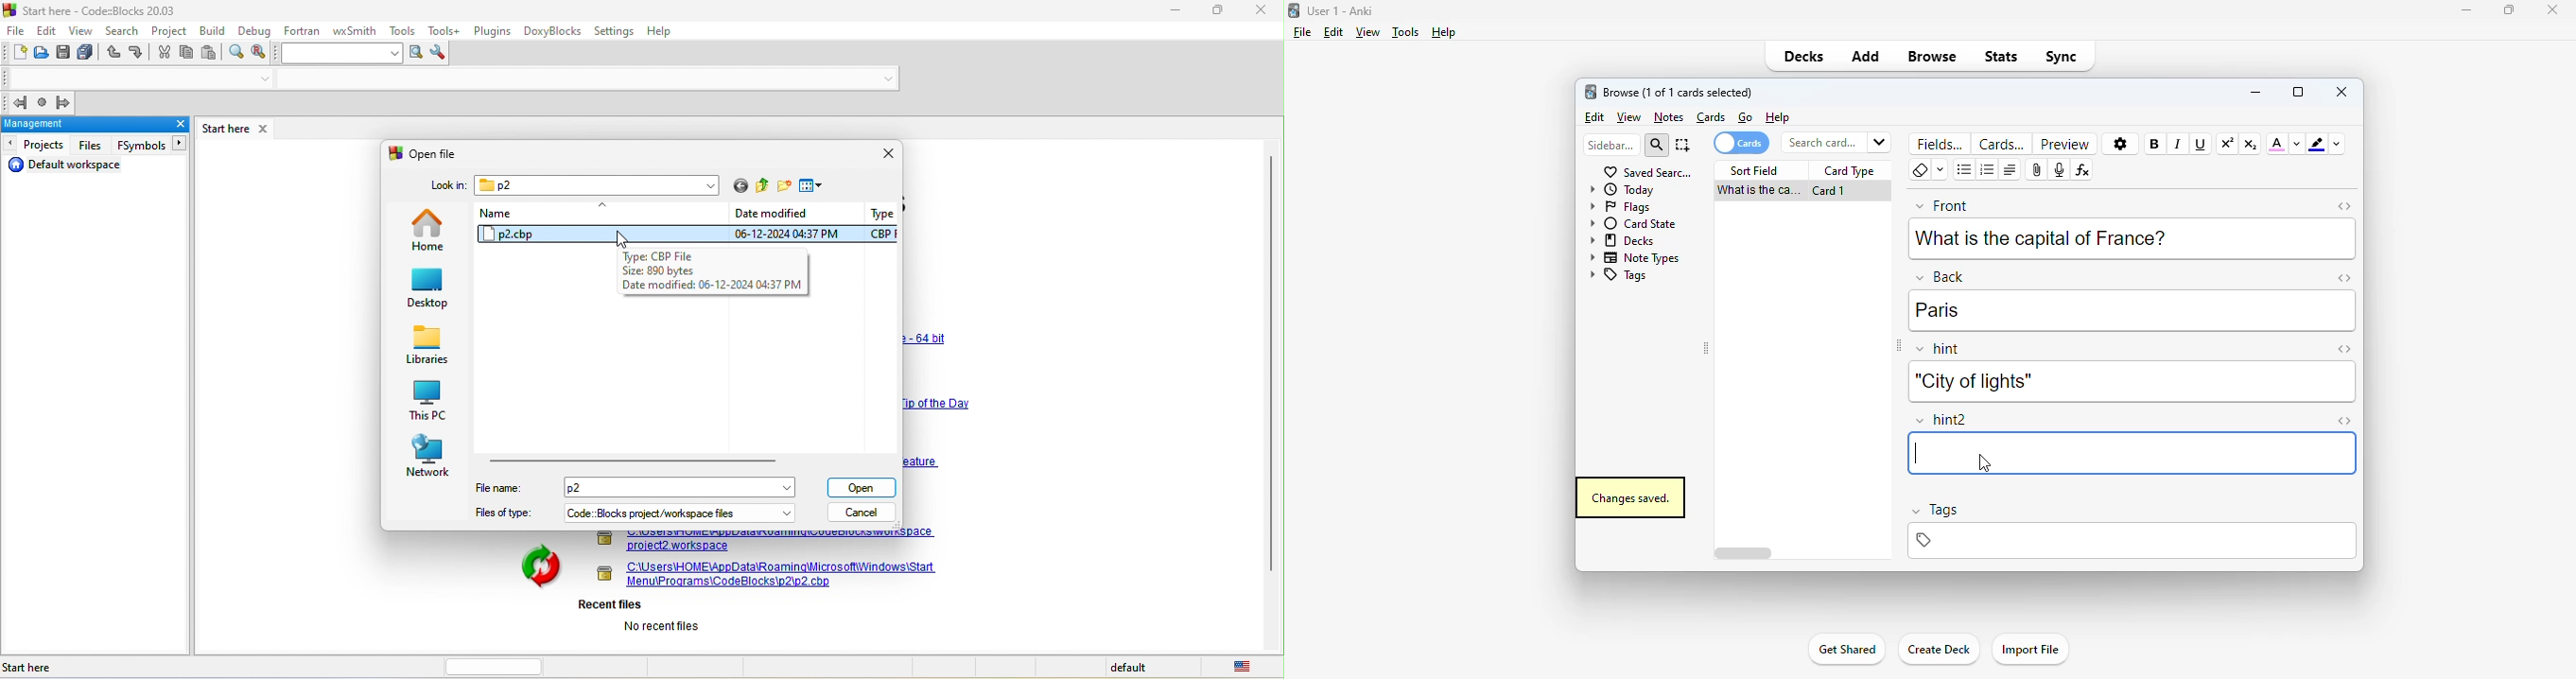 The image size is (2576, 700). What do you see at coordinates (94, 146) in the screenshot?
I see `files` at bounding box center [94, 146].